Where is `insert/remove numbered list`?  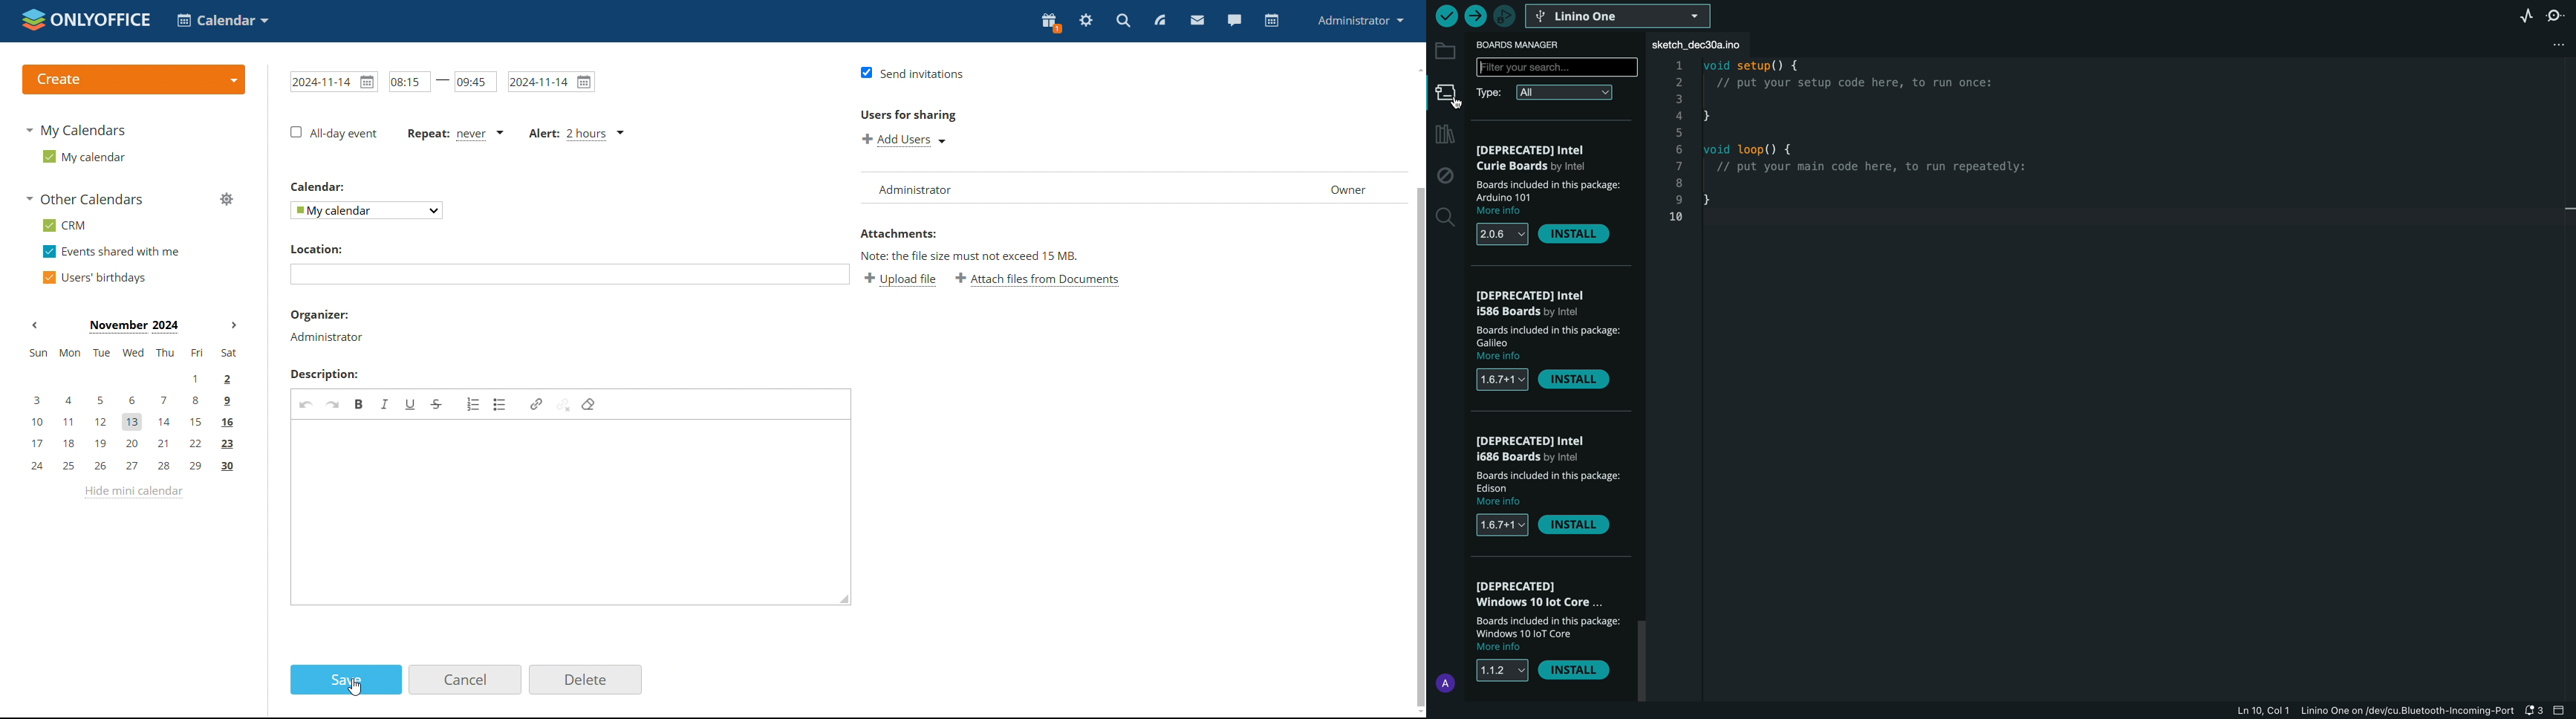 insert/remove numbered list is located at coordinates (470, 404).